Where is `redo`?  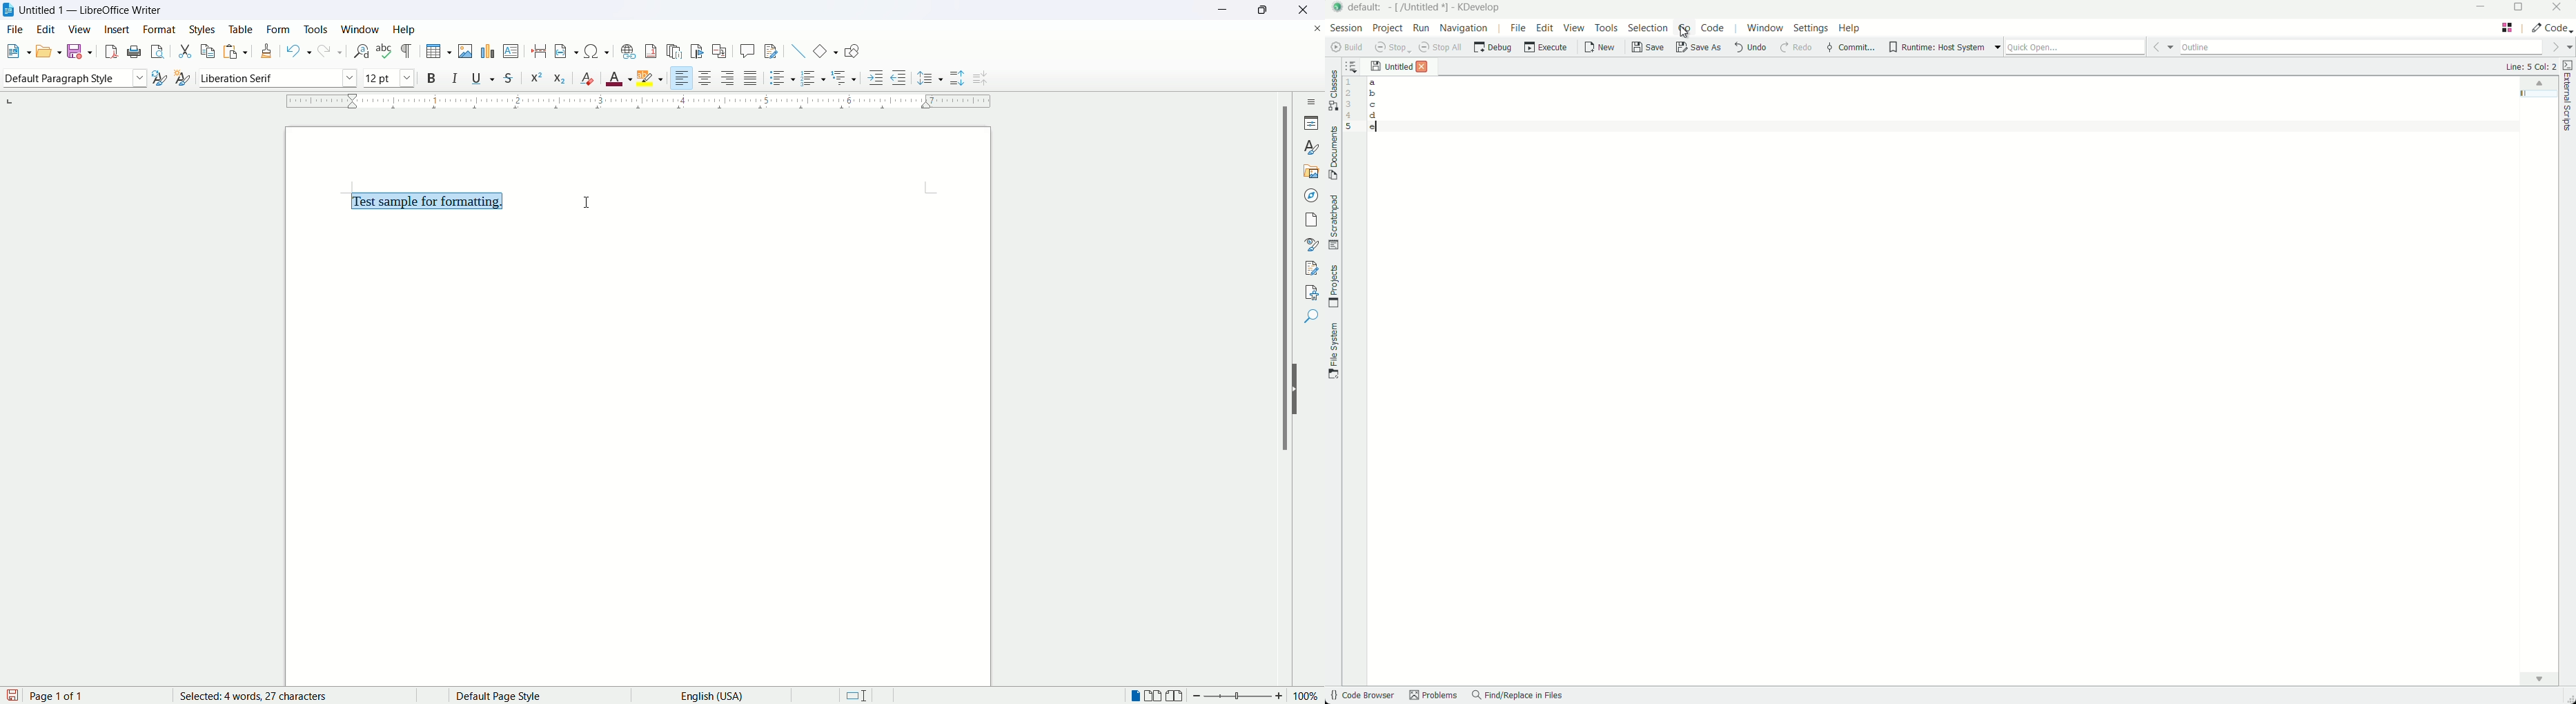
redo is located at coordinates (329, 51).